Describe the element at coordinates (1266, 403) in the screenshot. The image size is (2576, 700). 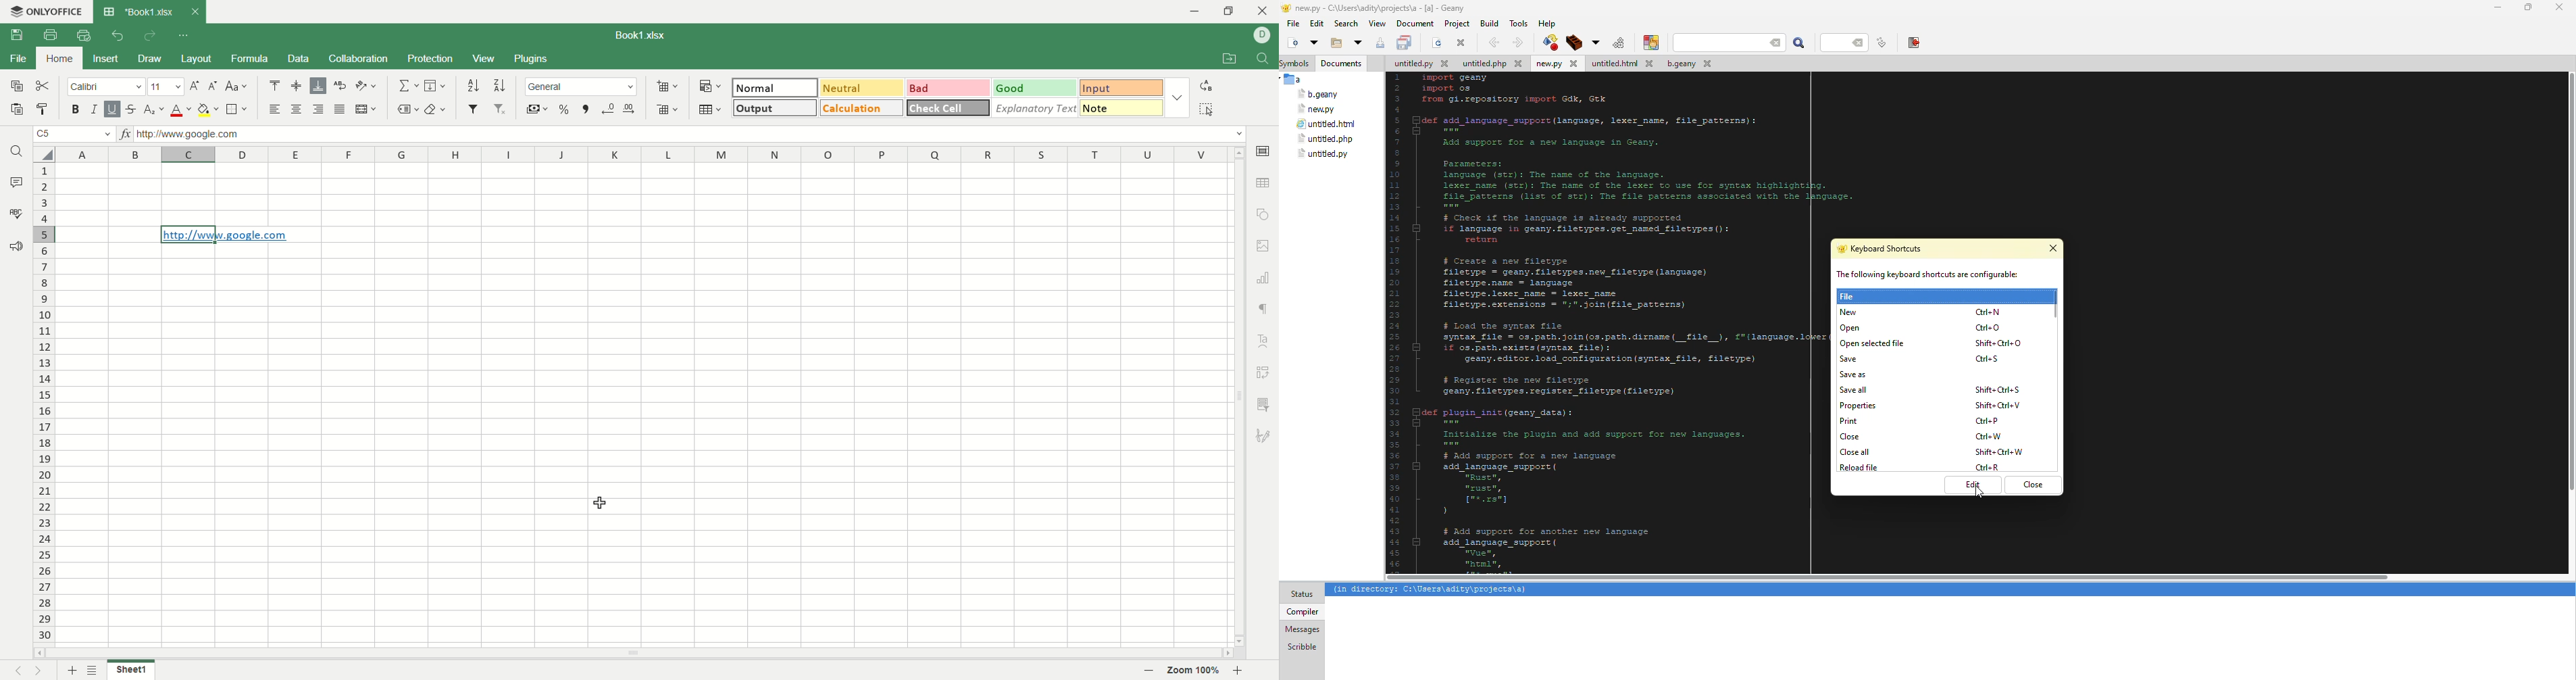
I see `slice settings` at that location.